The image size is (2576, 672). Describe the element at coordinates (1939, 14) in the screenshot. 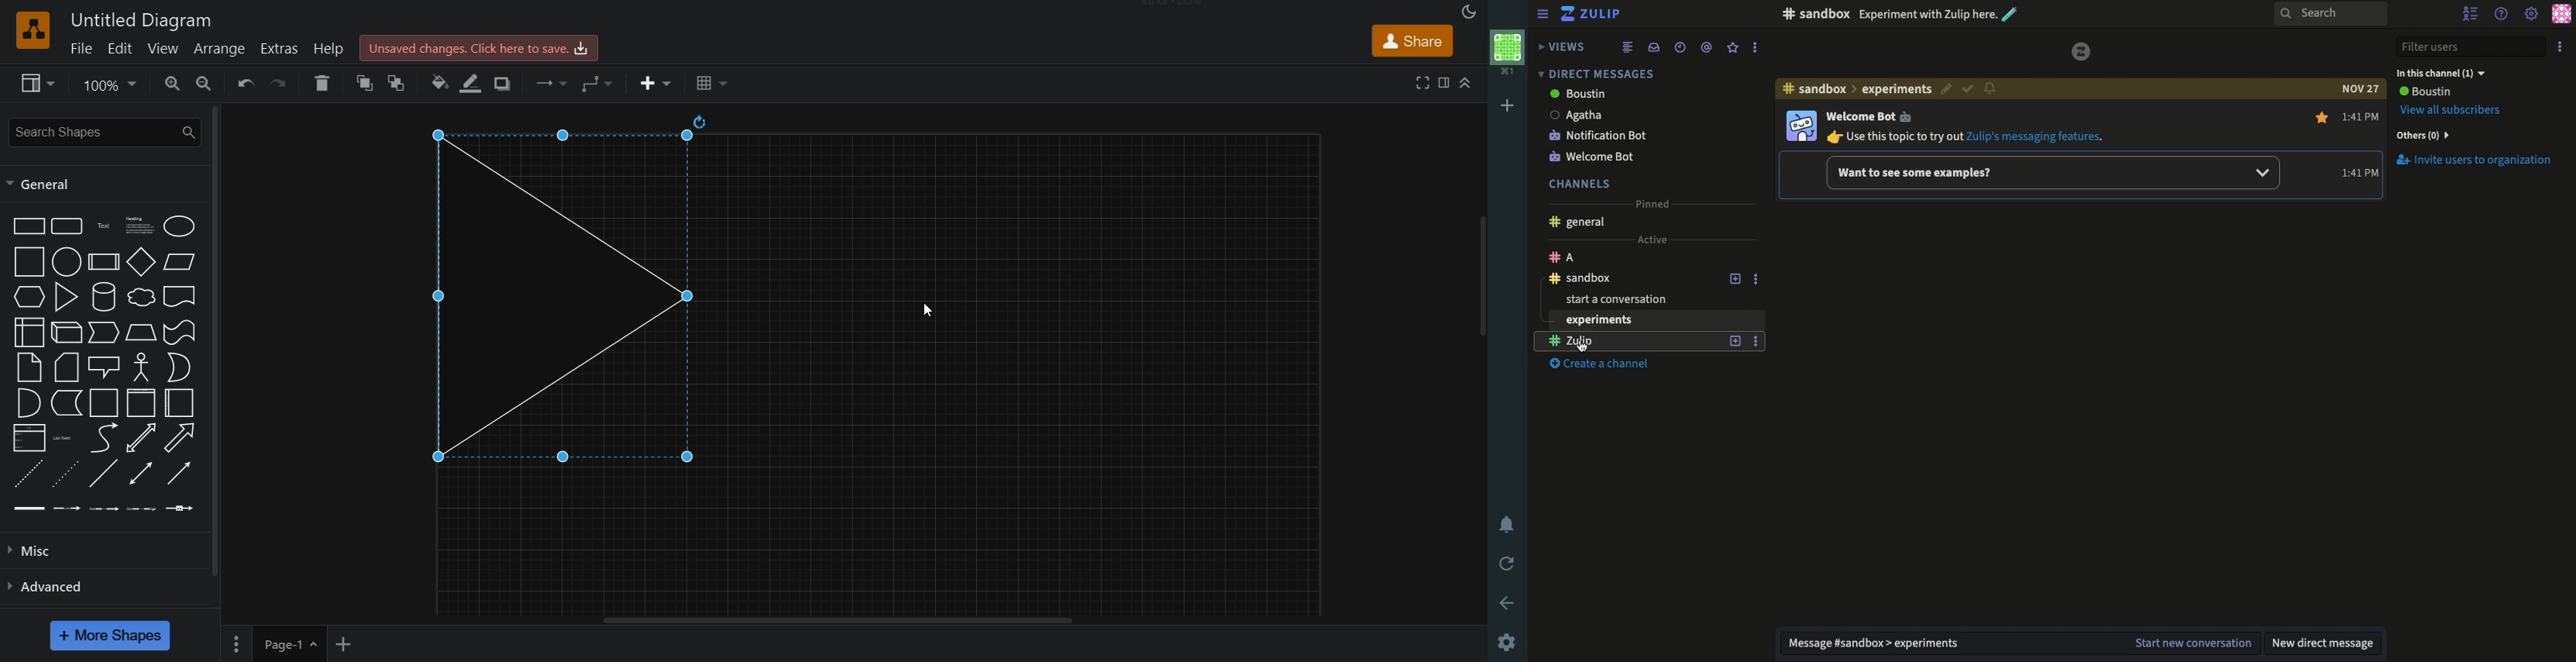

I see `Experiment with zulip here` at that location.